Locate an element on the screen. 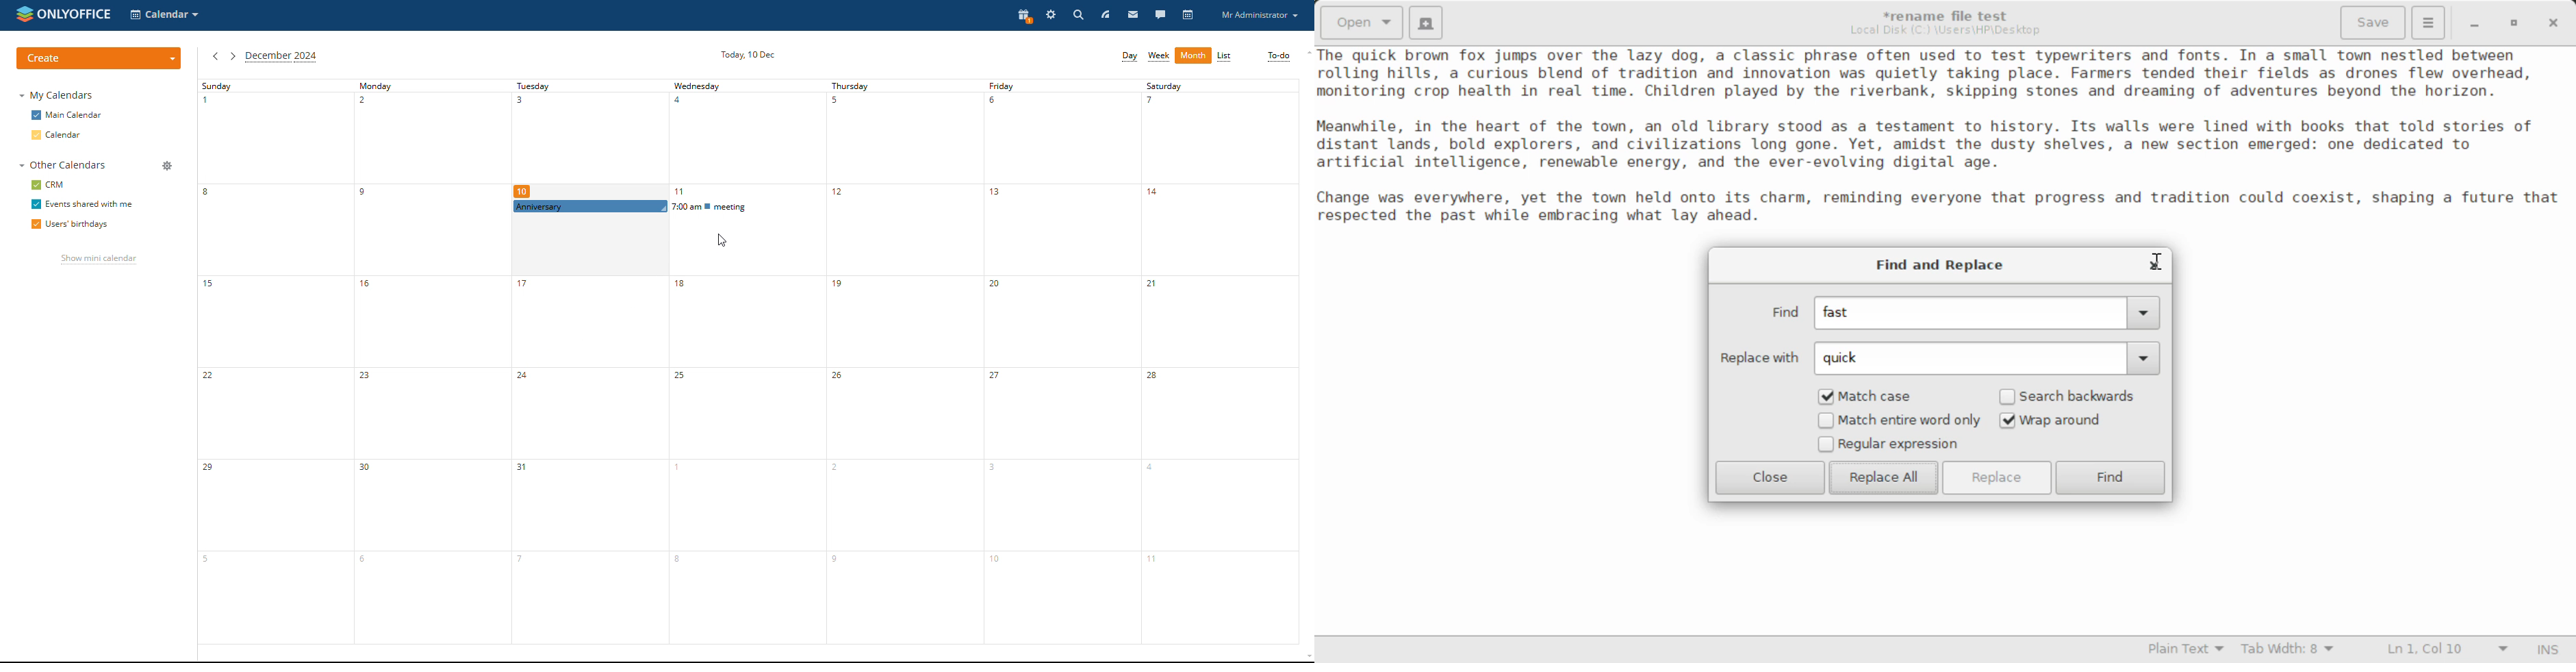  list view is located at coordinates (1225, 56).